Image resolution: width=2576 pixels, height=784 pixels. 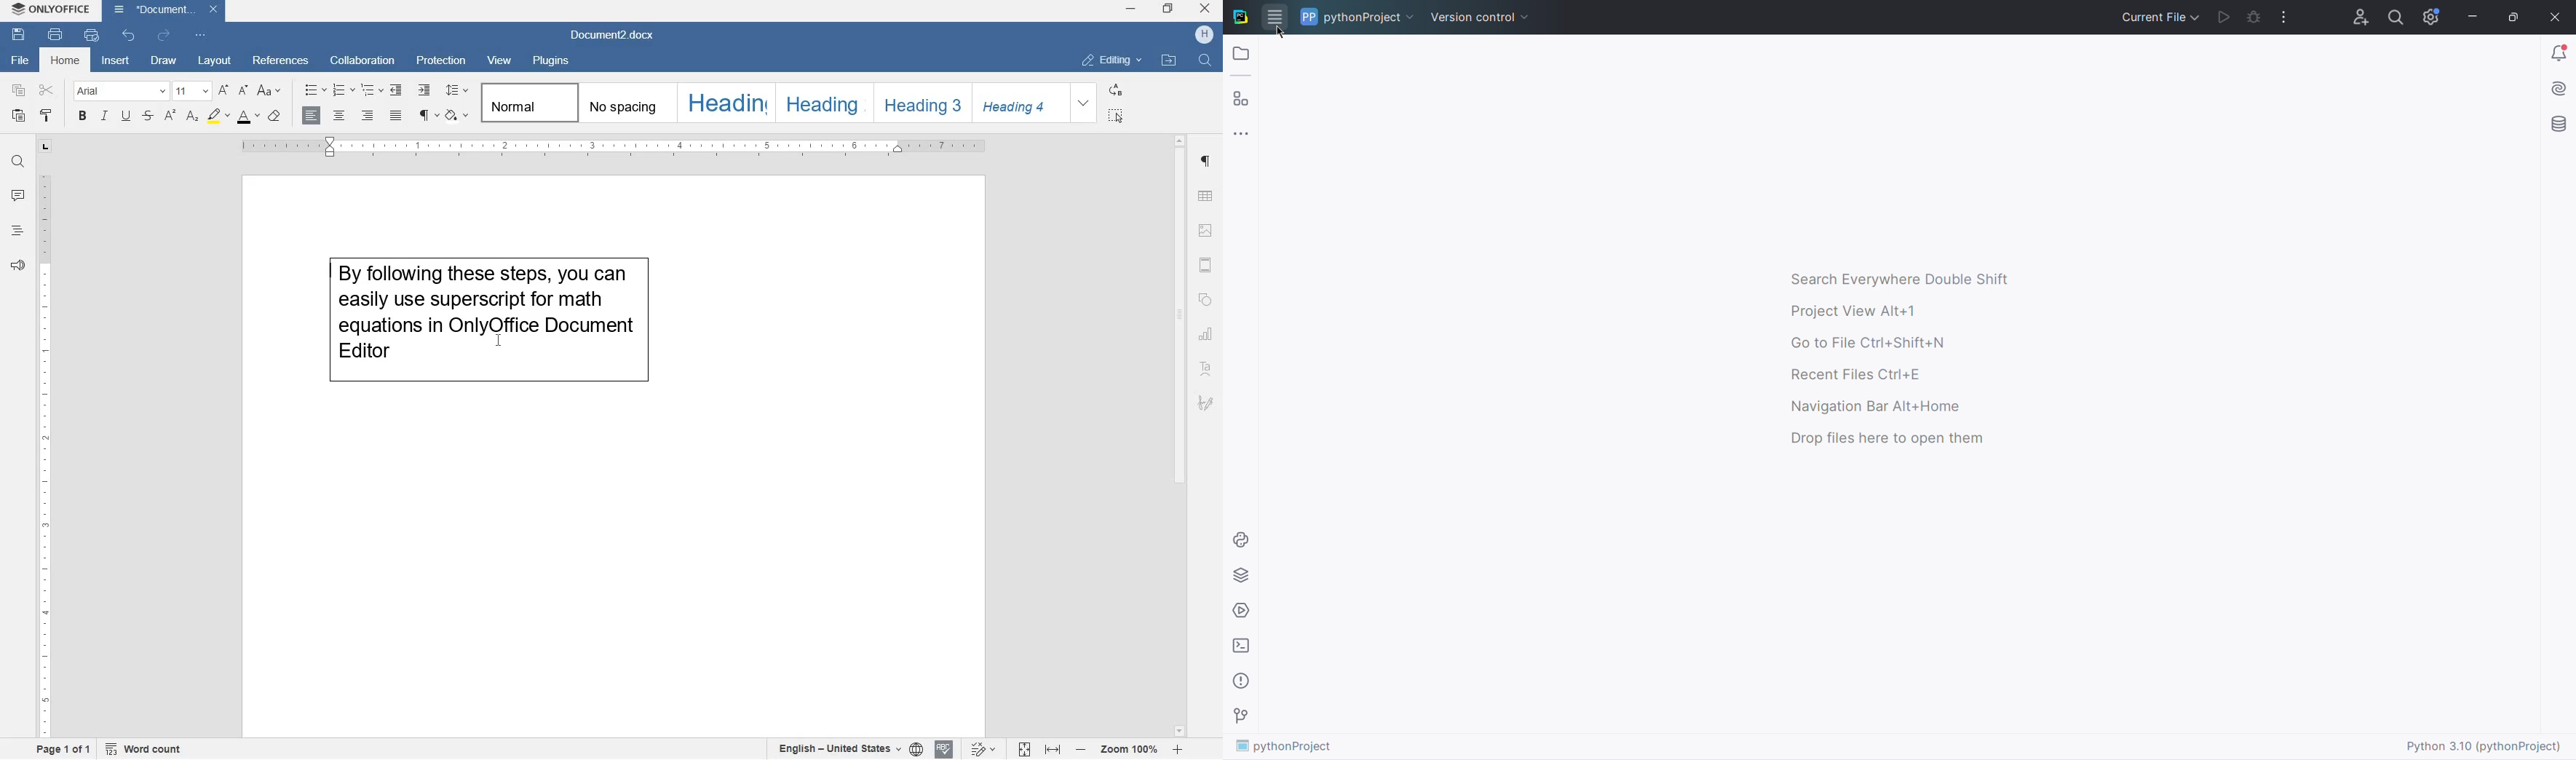 What do you see at coordinates (46, 90) in the screenshot?
I see `cut` at bounding box center [46, 90].